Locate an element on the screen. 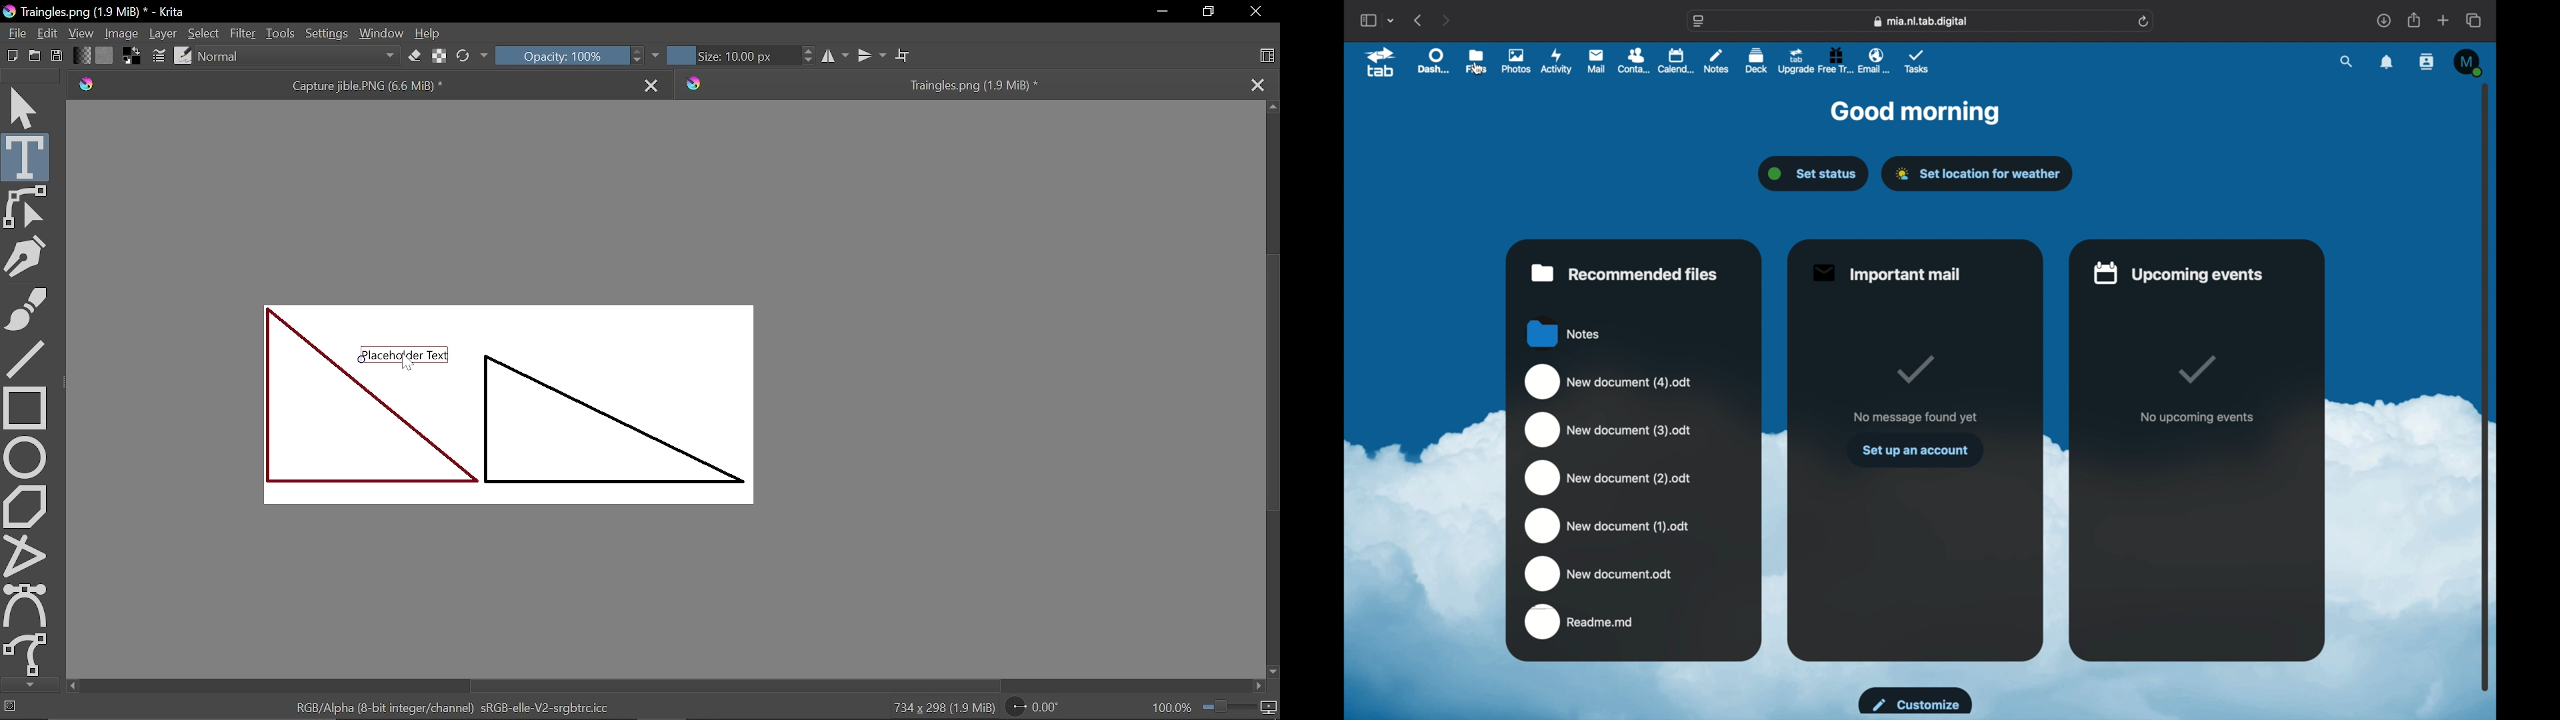  search is located at coordinates (2347, 62).